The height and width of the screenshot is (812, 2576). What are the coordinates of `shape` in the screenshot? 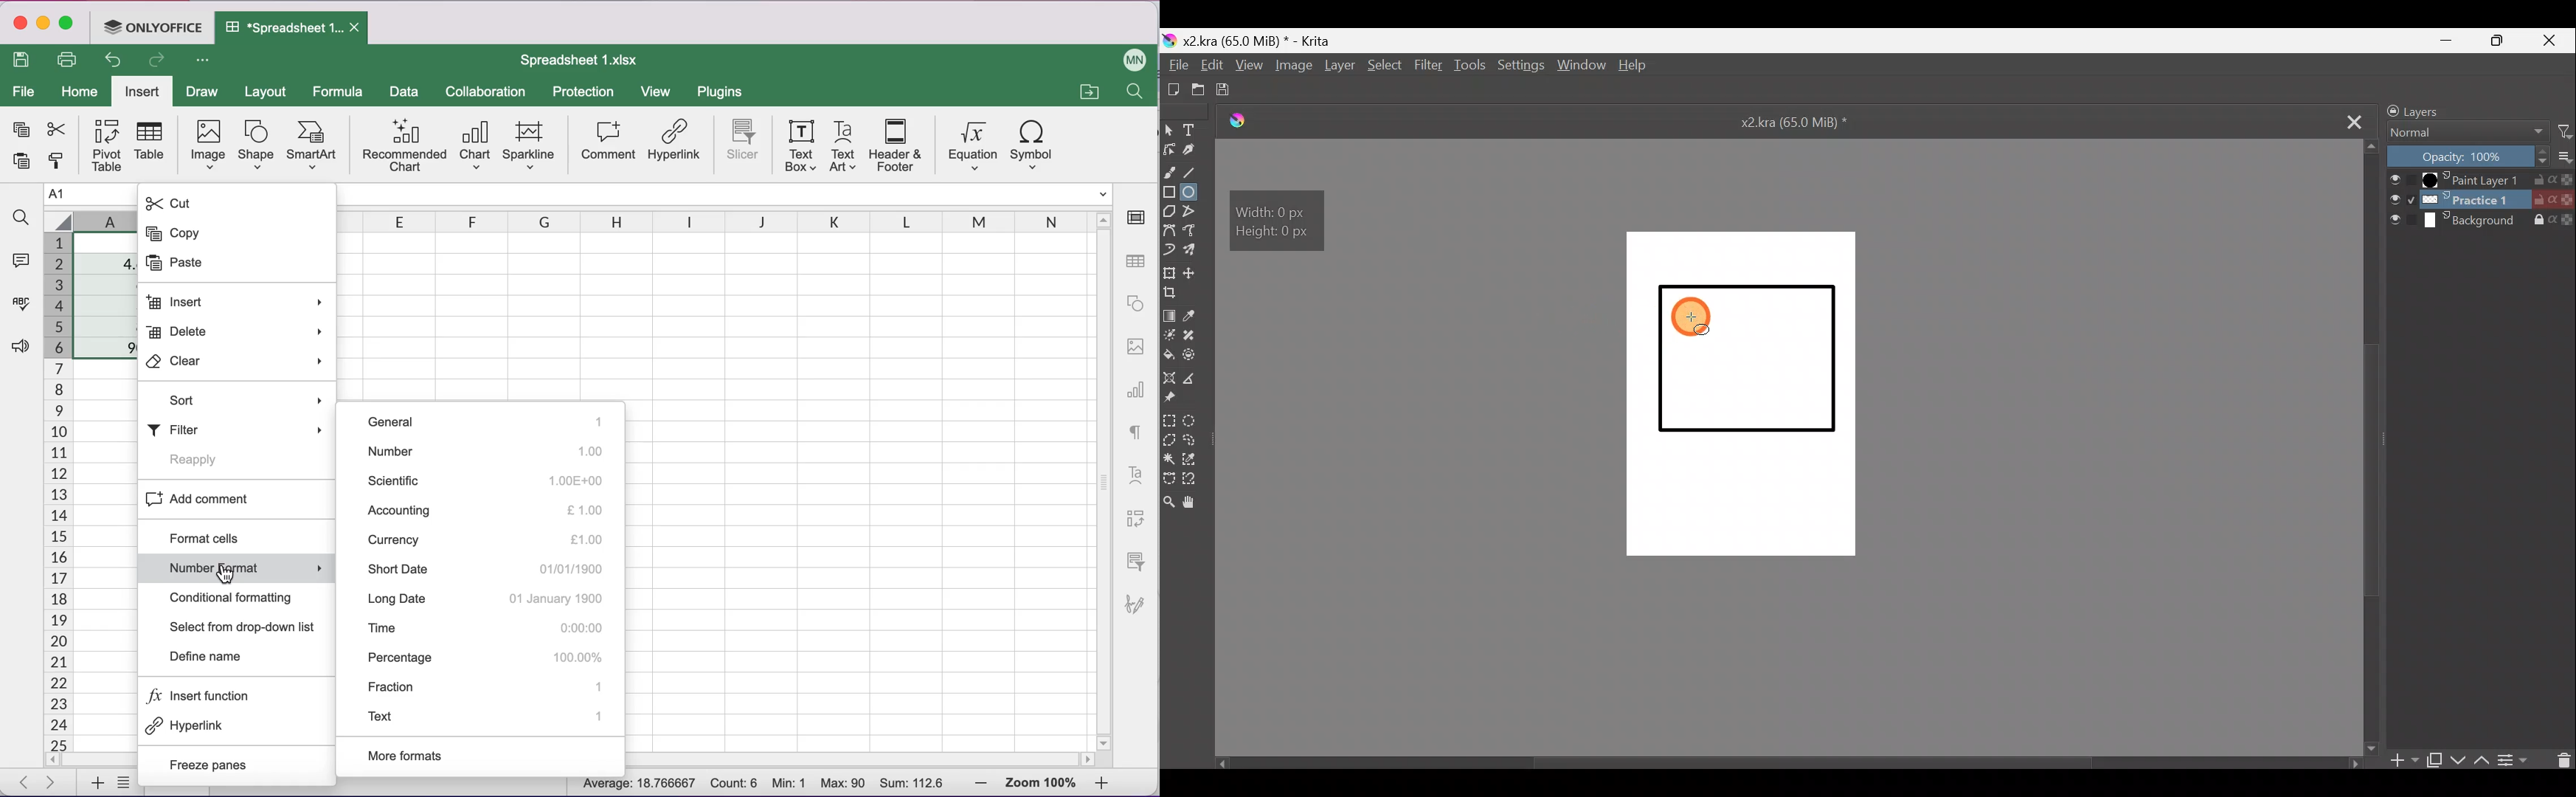 It's located at (1137, 301).